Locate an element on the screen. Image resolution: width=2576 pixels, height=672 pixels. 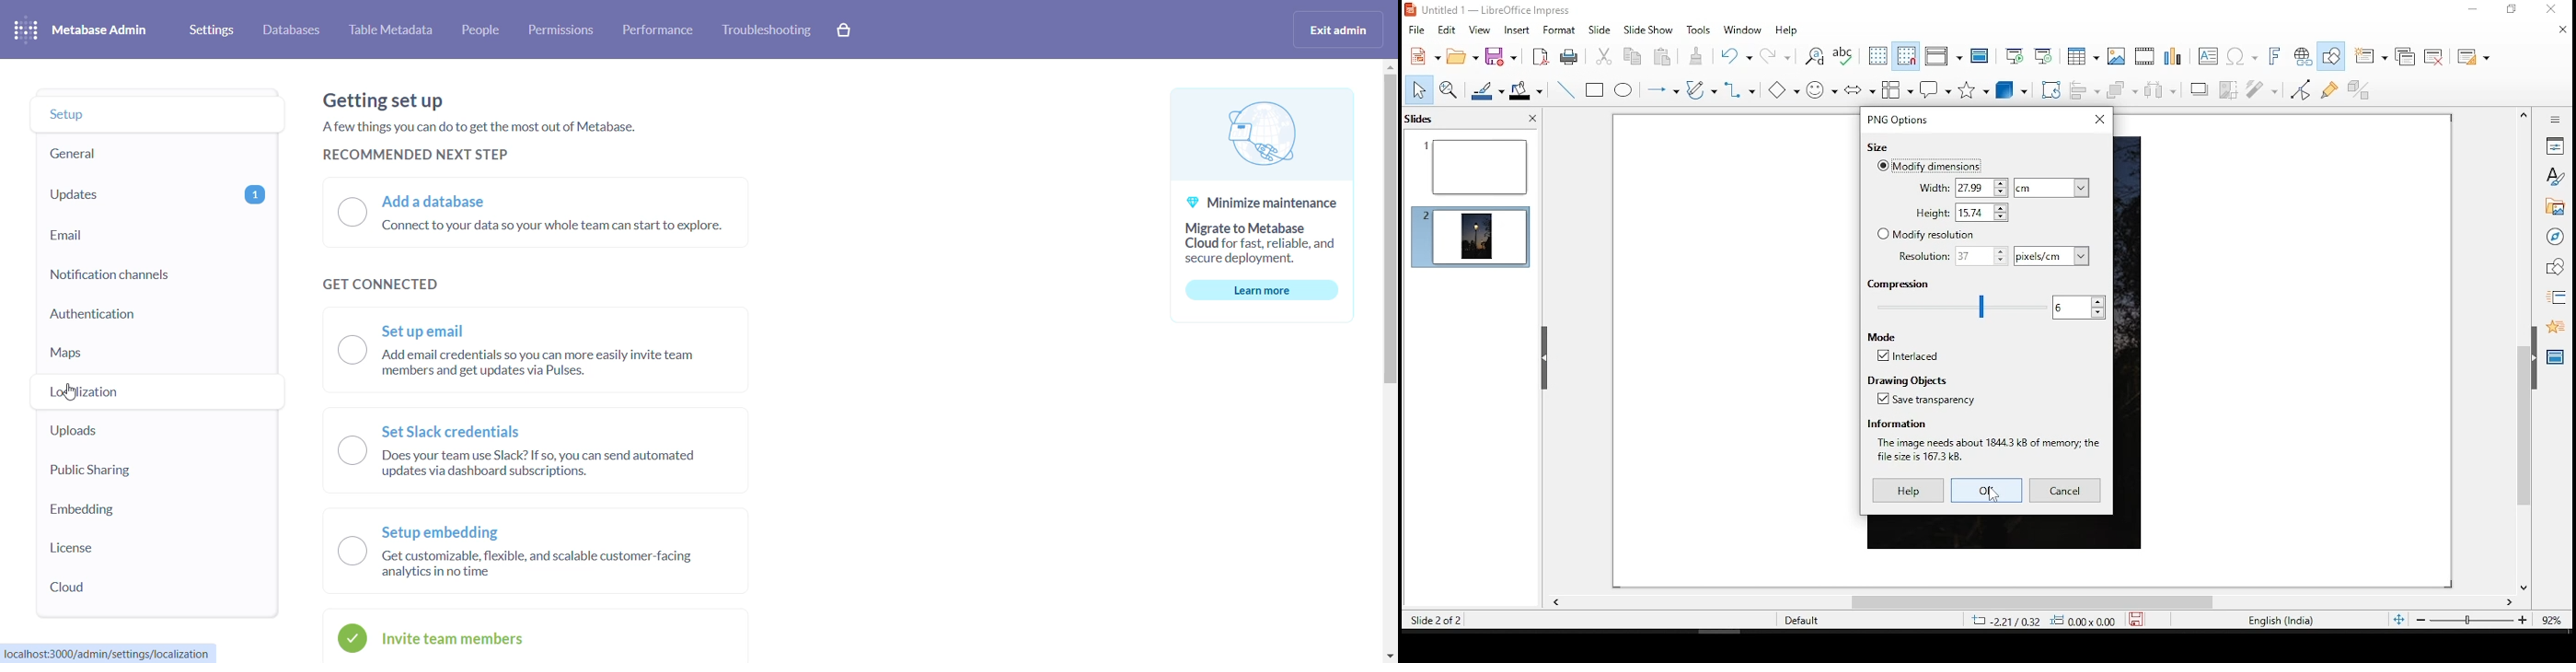
slide is located at coordinates (1600, 30).